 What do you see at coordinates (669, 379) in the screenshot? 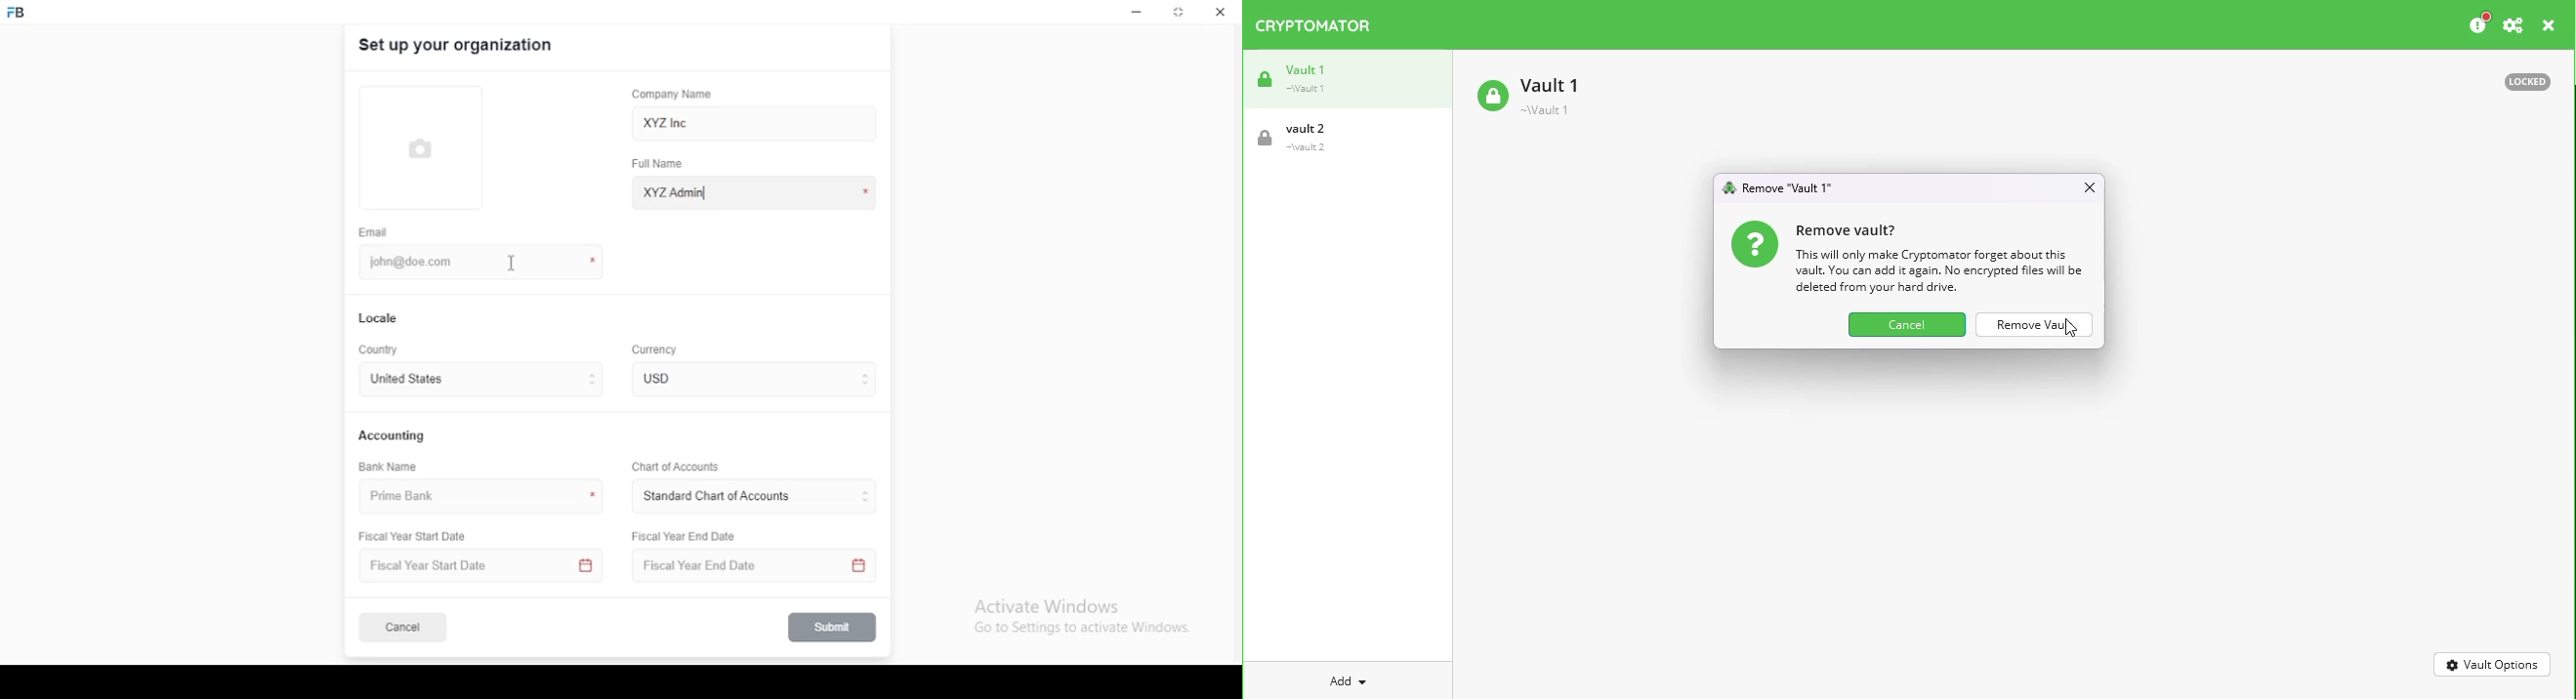
I see `currency` at bounding box center [669, 379].